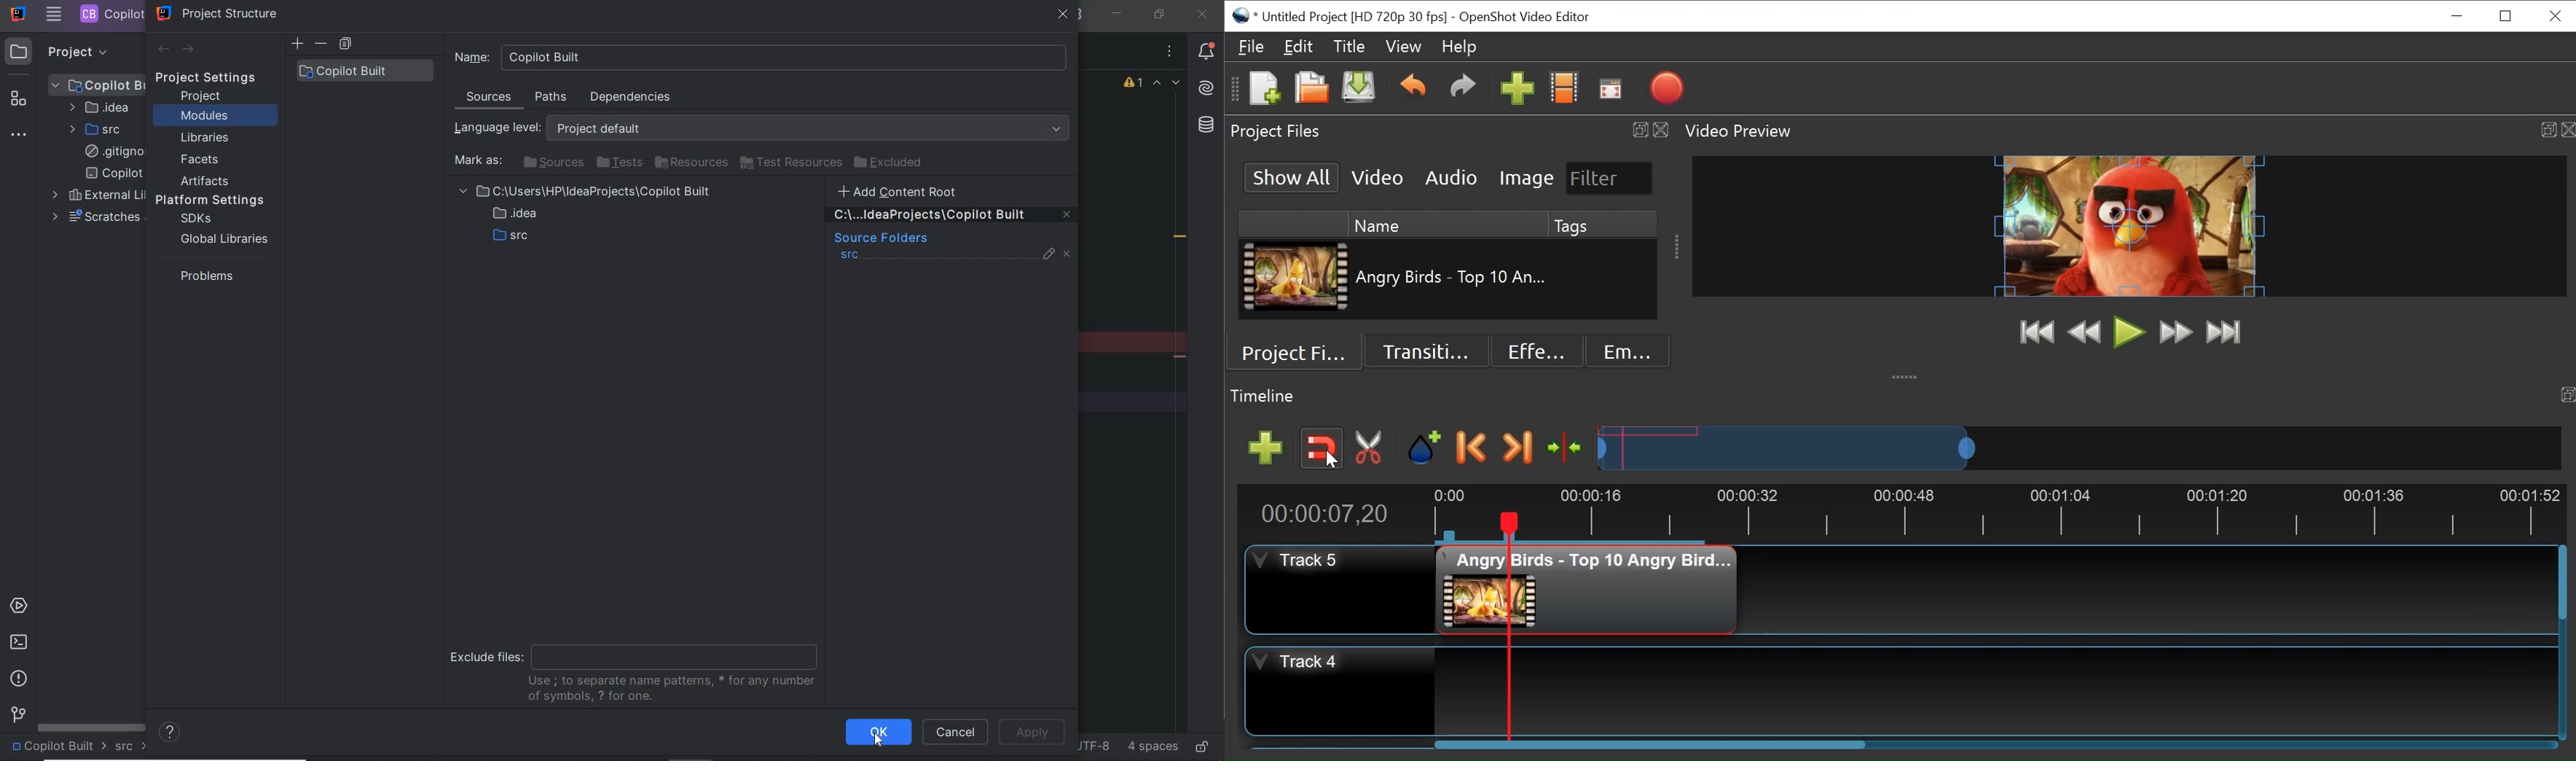 The height and width of the screenshot is (784, 2576). I want to click on Title, so click(1347, 46).